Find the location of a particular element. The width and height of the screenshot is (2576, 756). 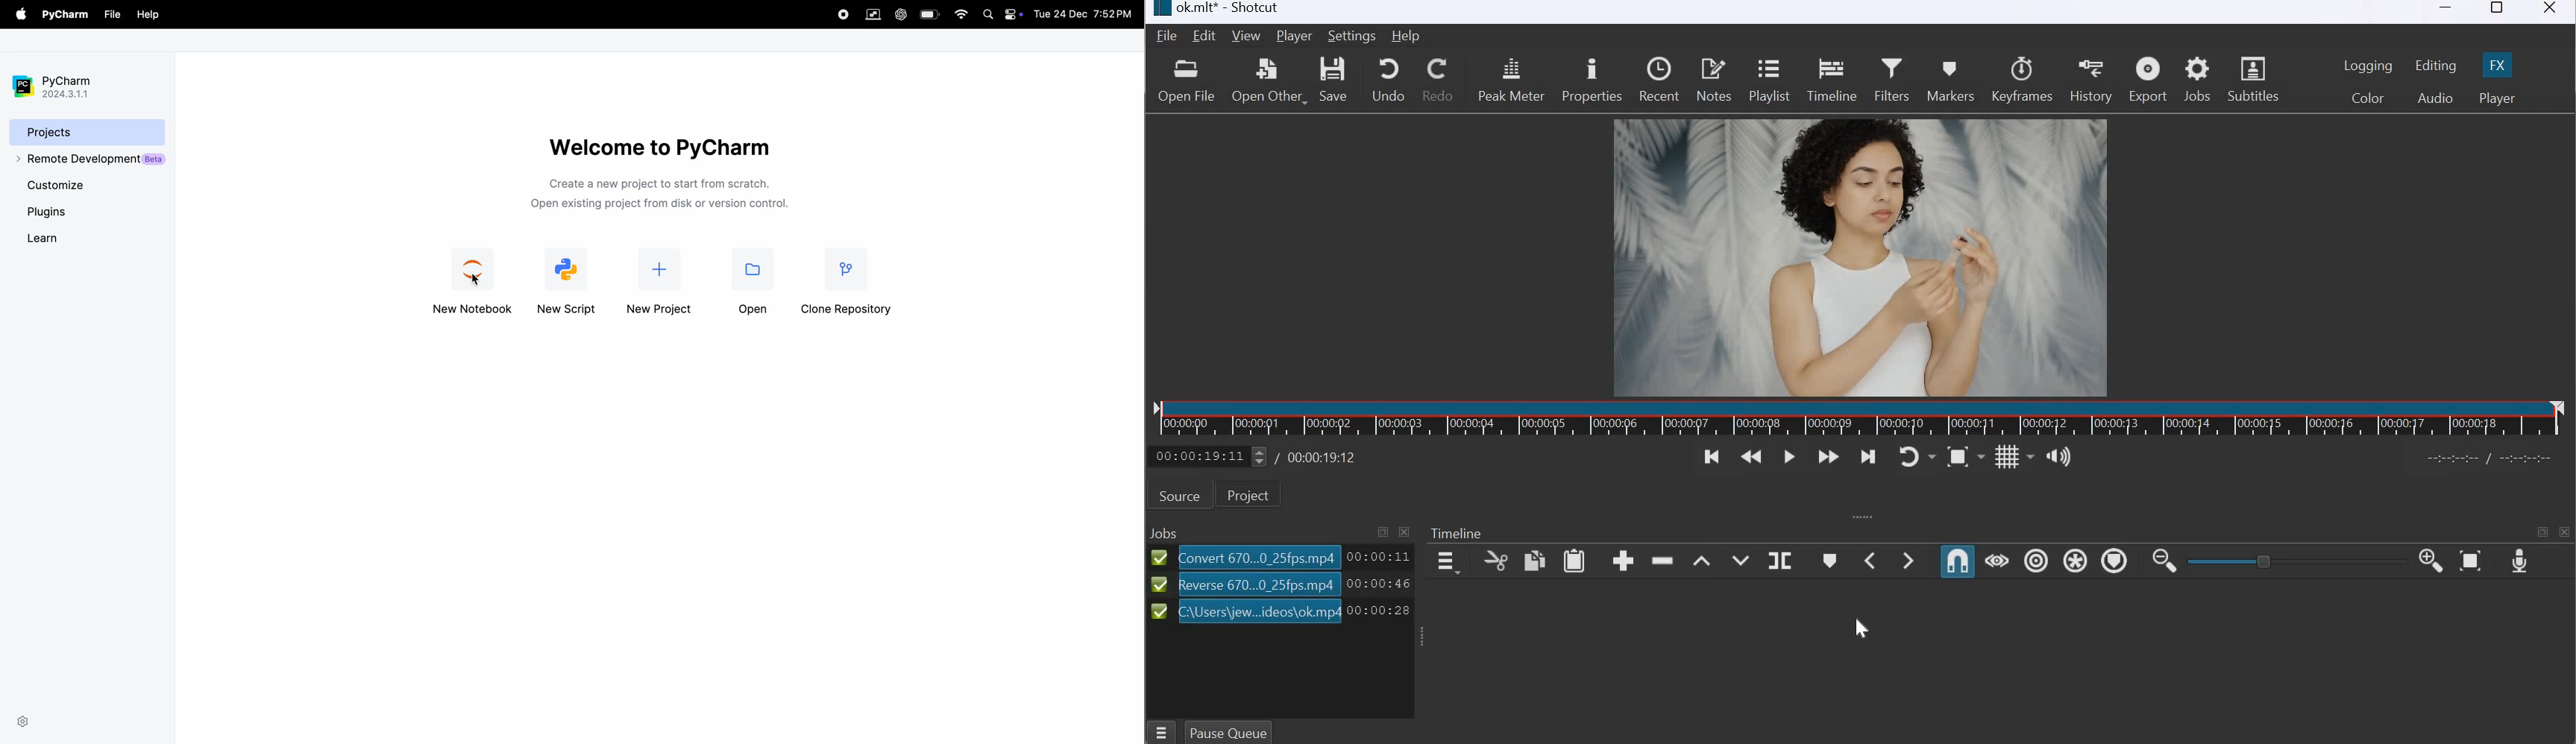

Ripple all tracks is located at coordinates (2073, 561).